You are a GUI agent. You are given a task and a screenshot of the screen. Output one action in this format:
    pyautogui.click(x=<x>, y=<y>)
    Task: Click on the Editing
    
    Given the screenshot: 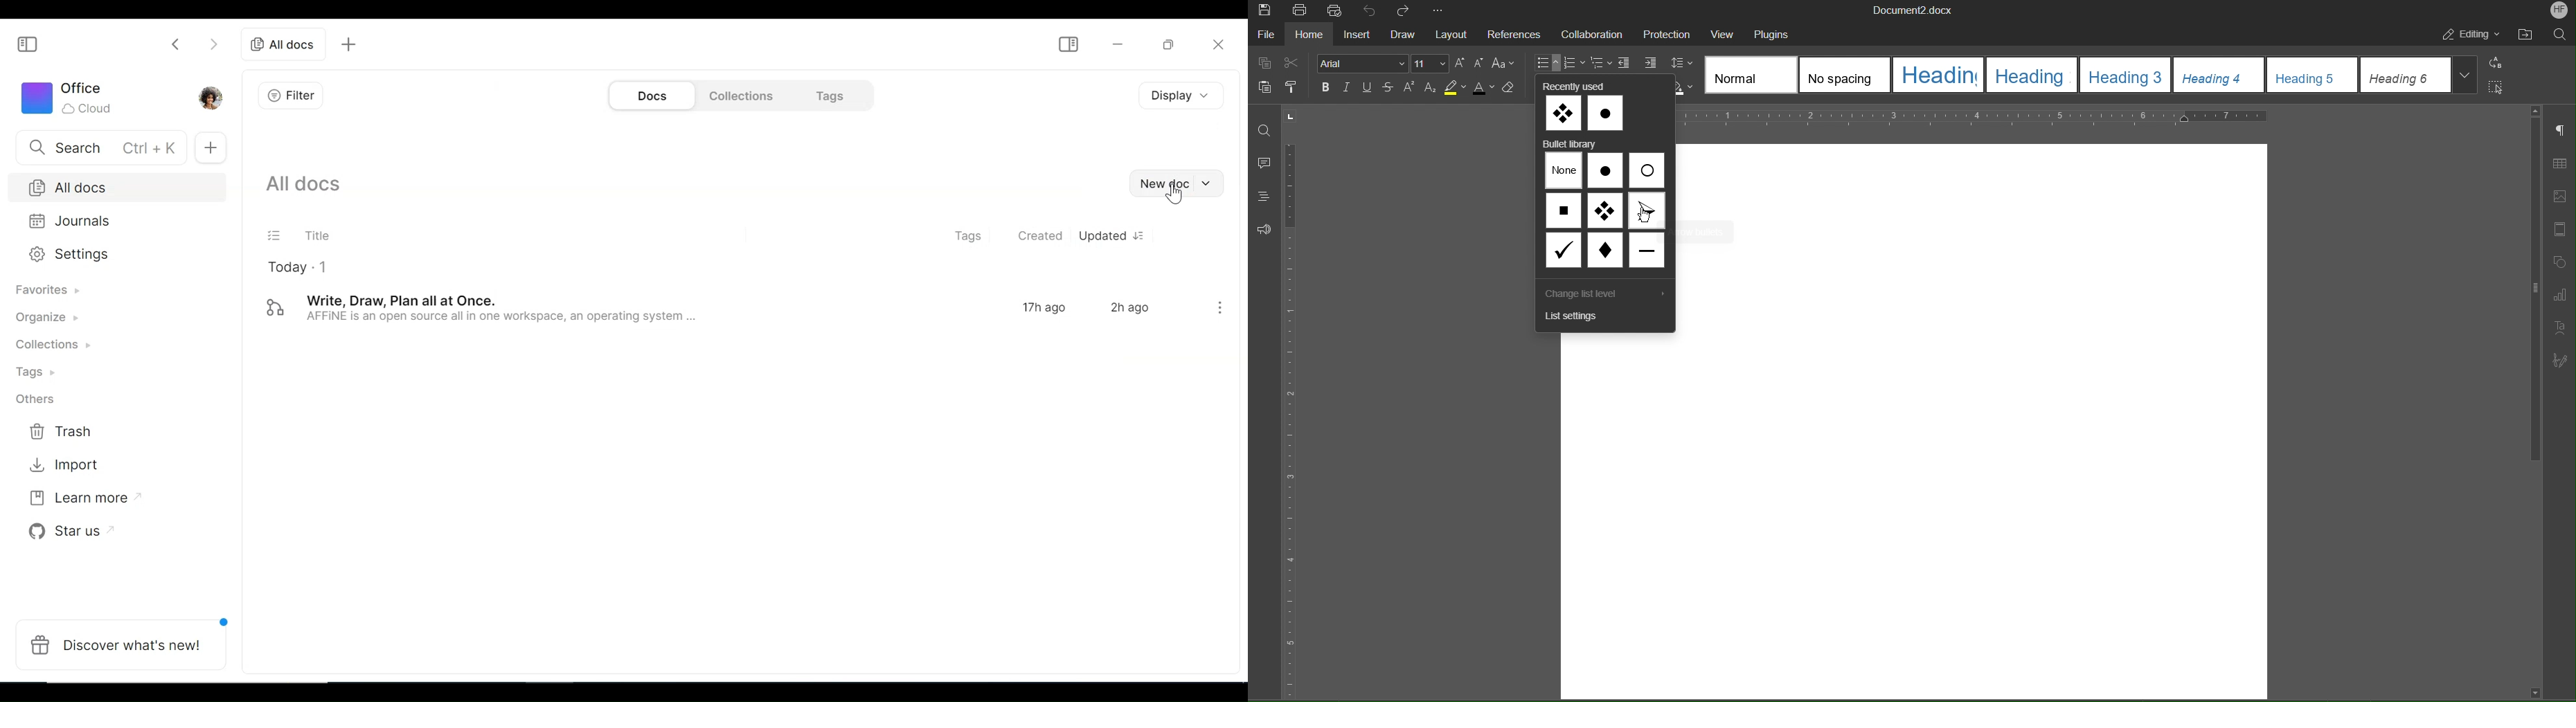 What is the action you would take?
    pyautogui.click(x=2471, y=34)
    